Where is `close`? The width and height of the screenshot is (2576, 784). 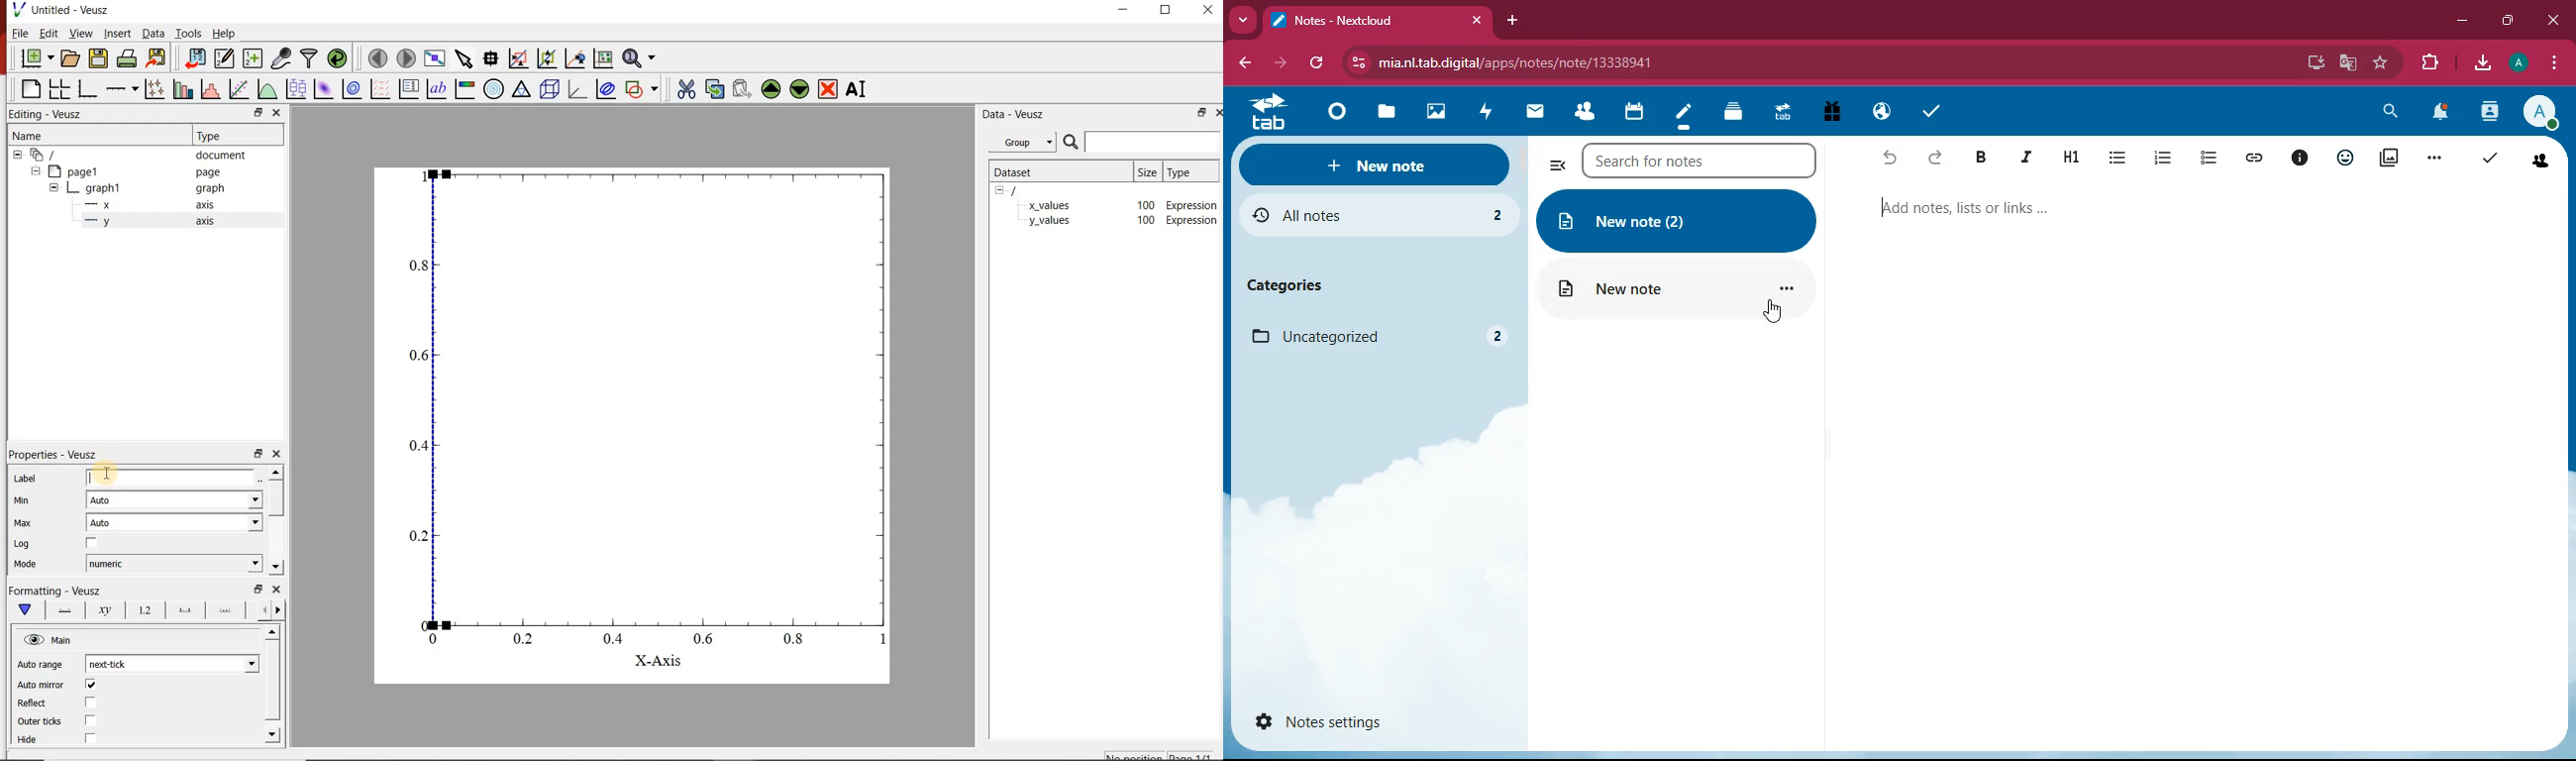 close is located at coordinates (2555, 21).